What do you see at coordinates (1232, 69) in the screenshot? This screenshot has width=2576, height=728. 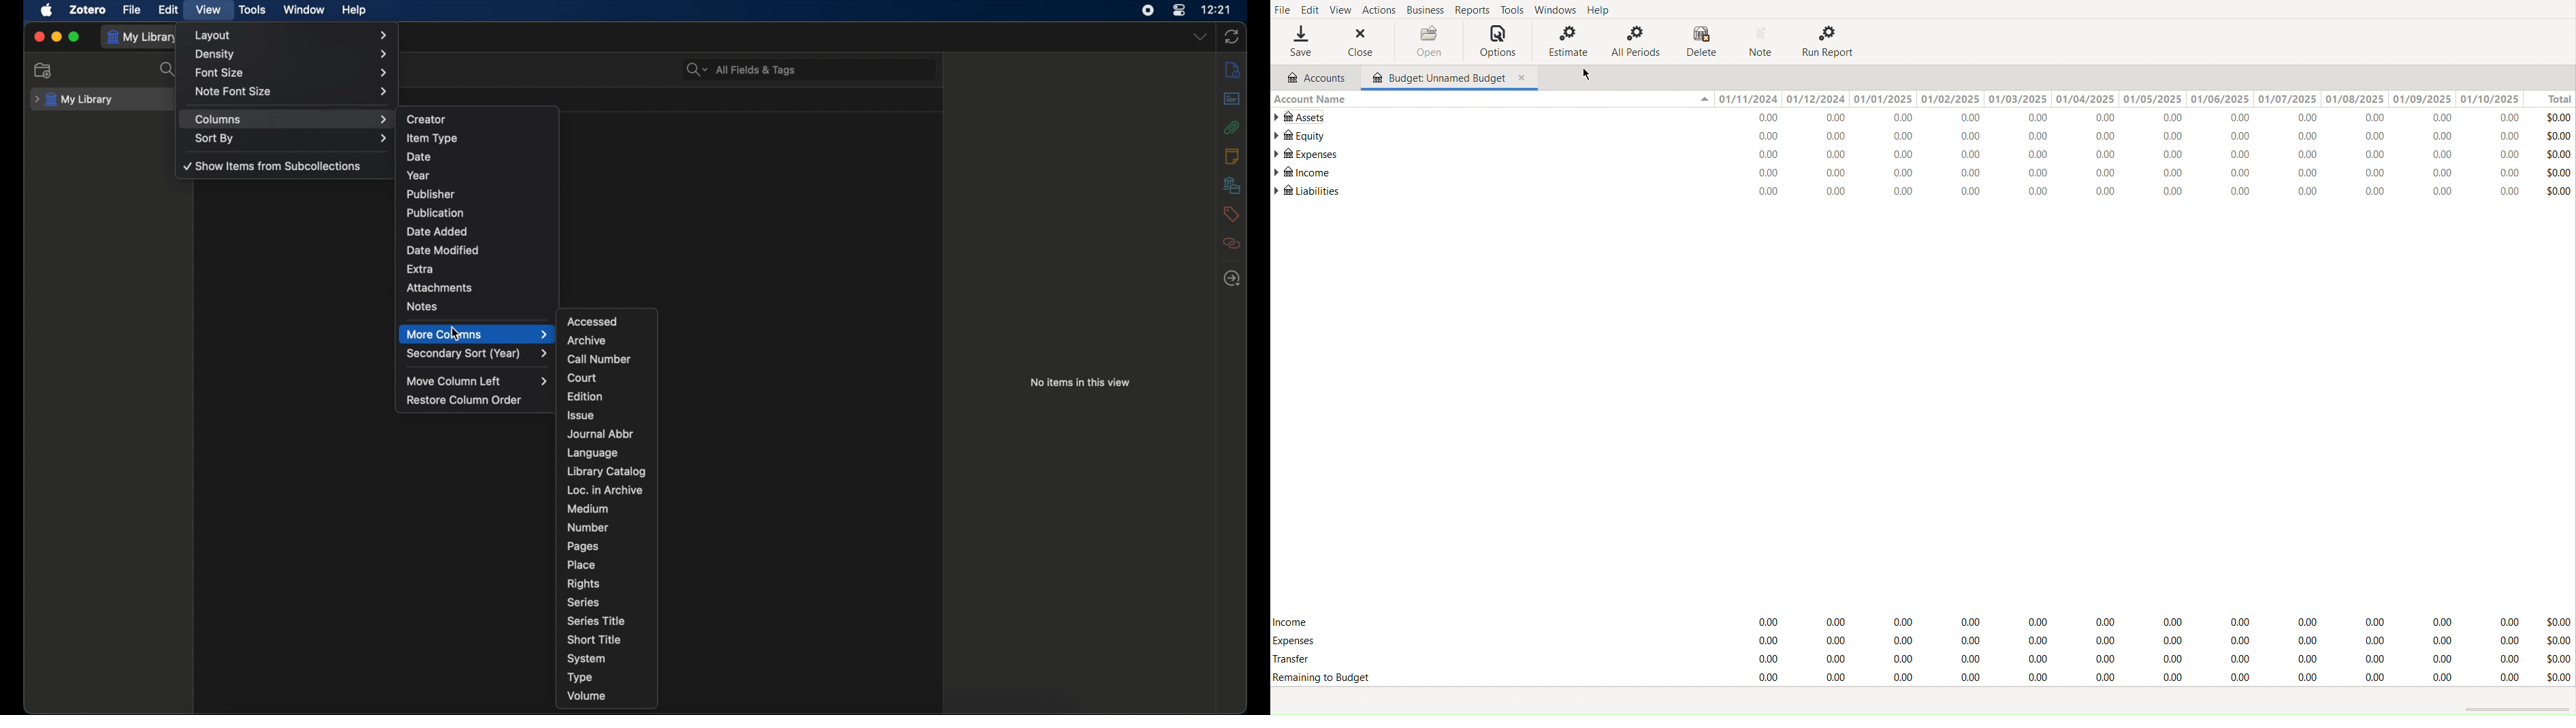 I see `info` at bounding box center [1232, 69].